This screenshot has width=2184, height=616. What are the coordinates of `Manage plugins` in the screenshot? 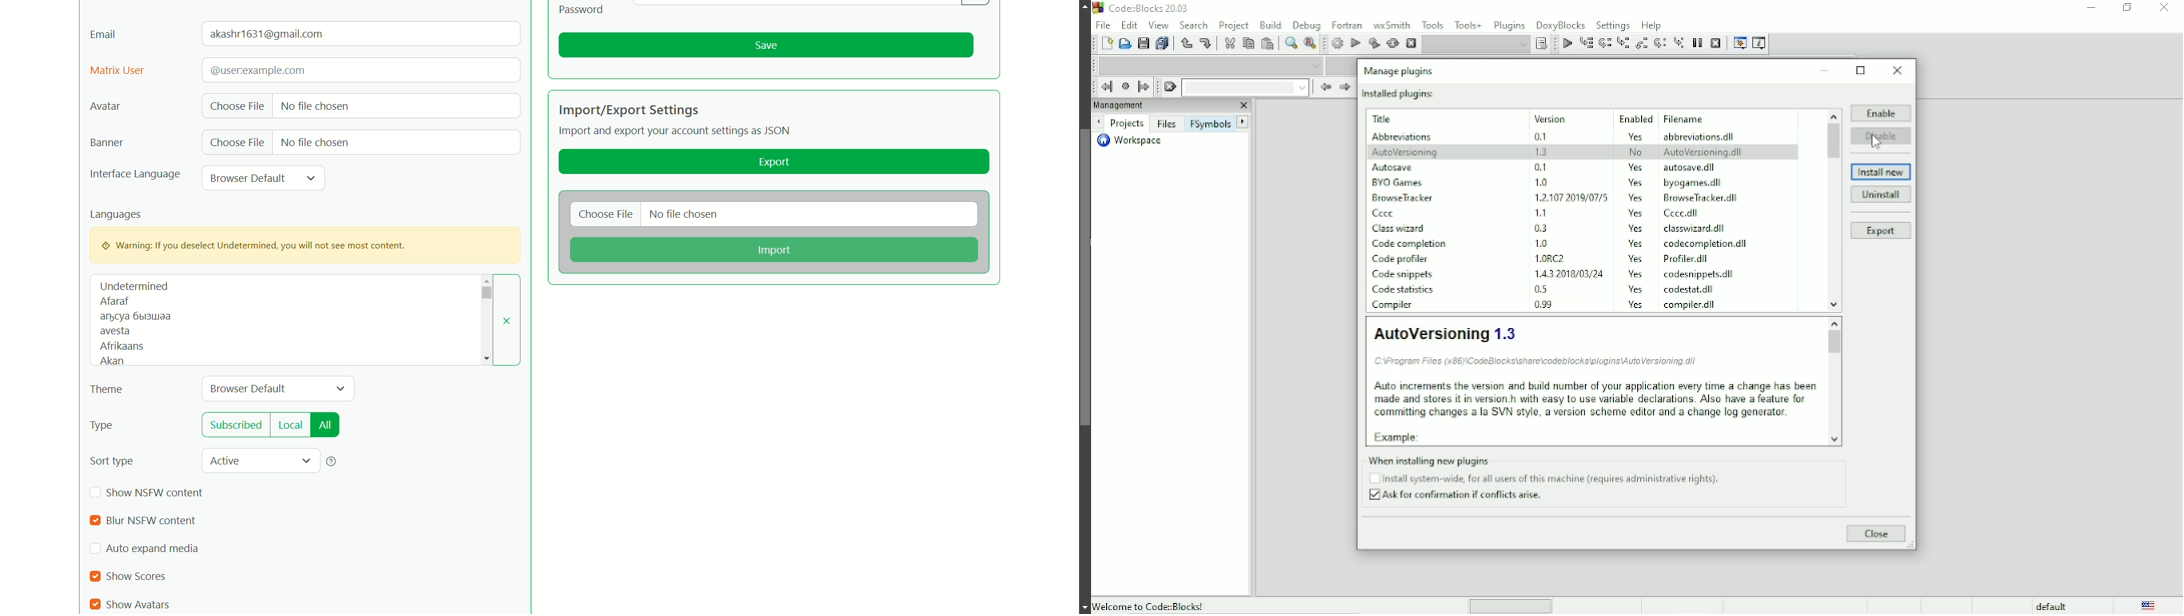 It's located at (1398, 70).